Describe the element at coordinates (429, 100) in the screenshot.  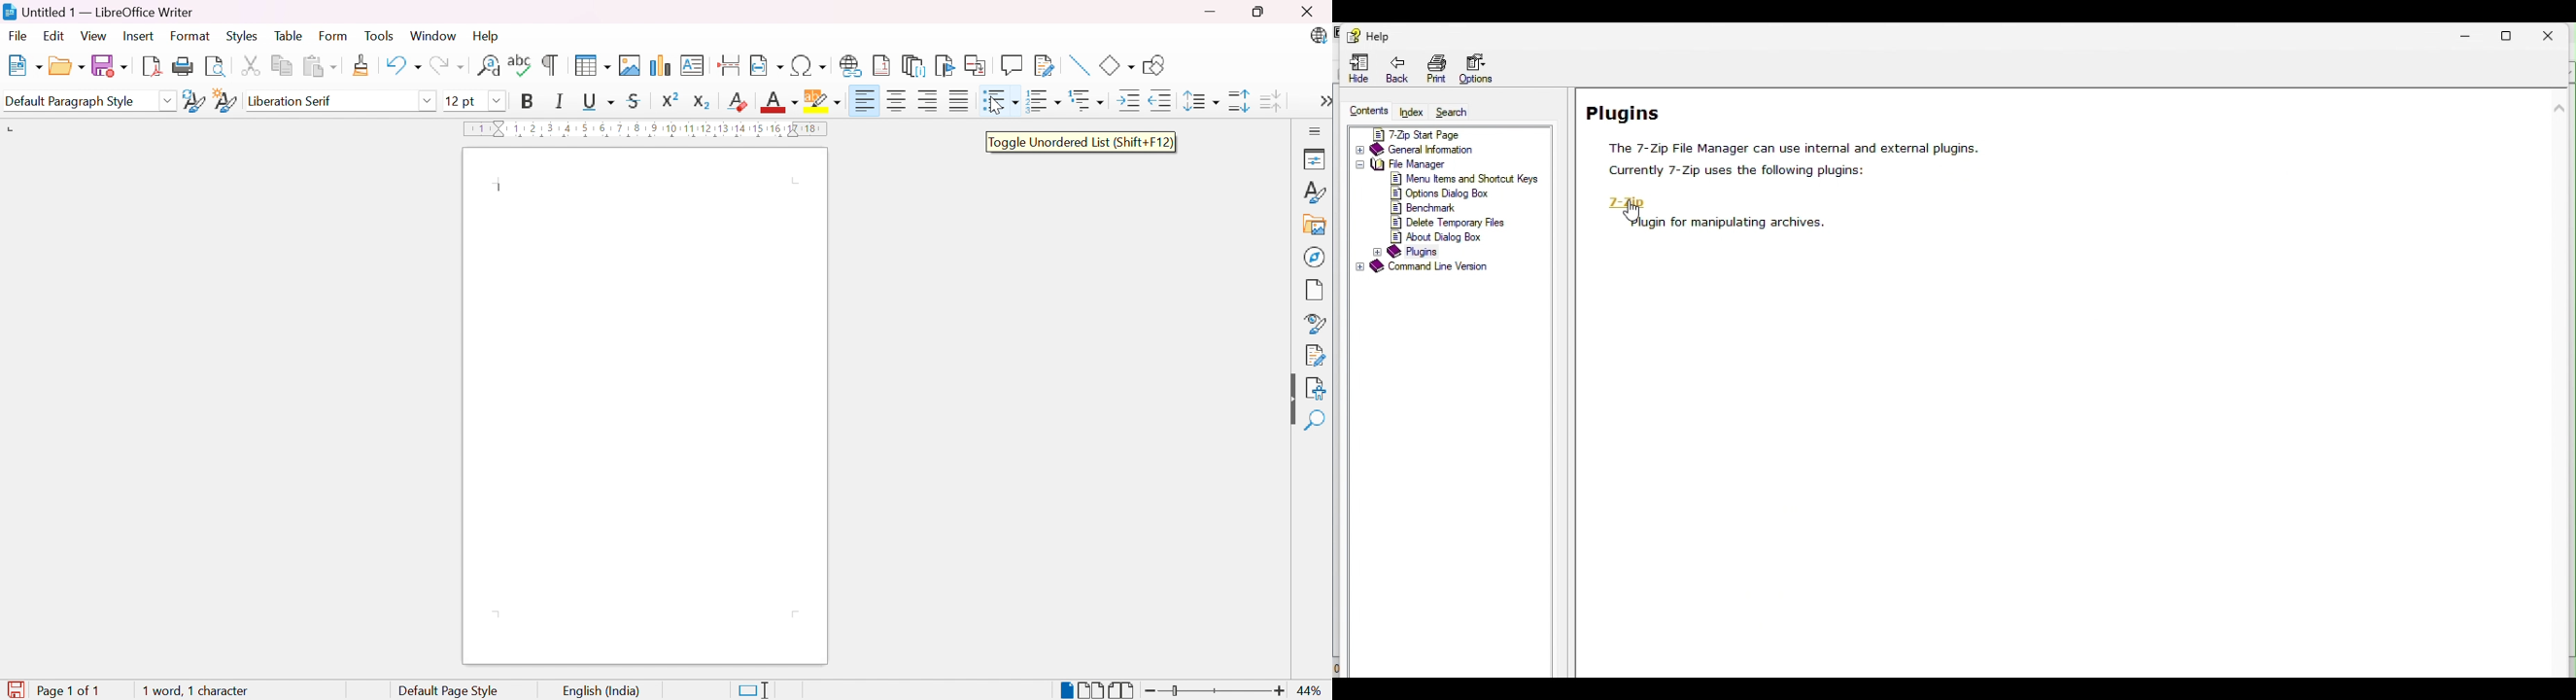
I see `Drop down` at that location.